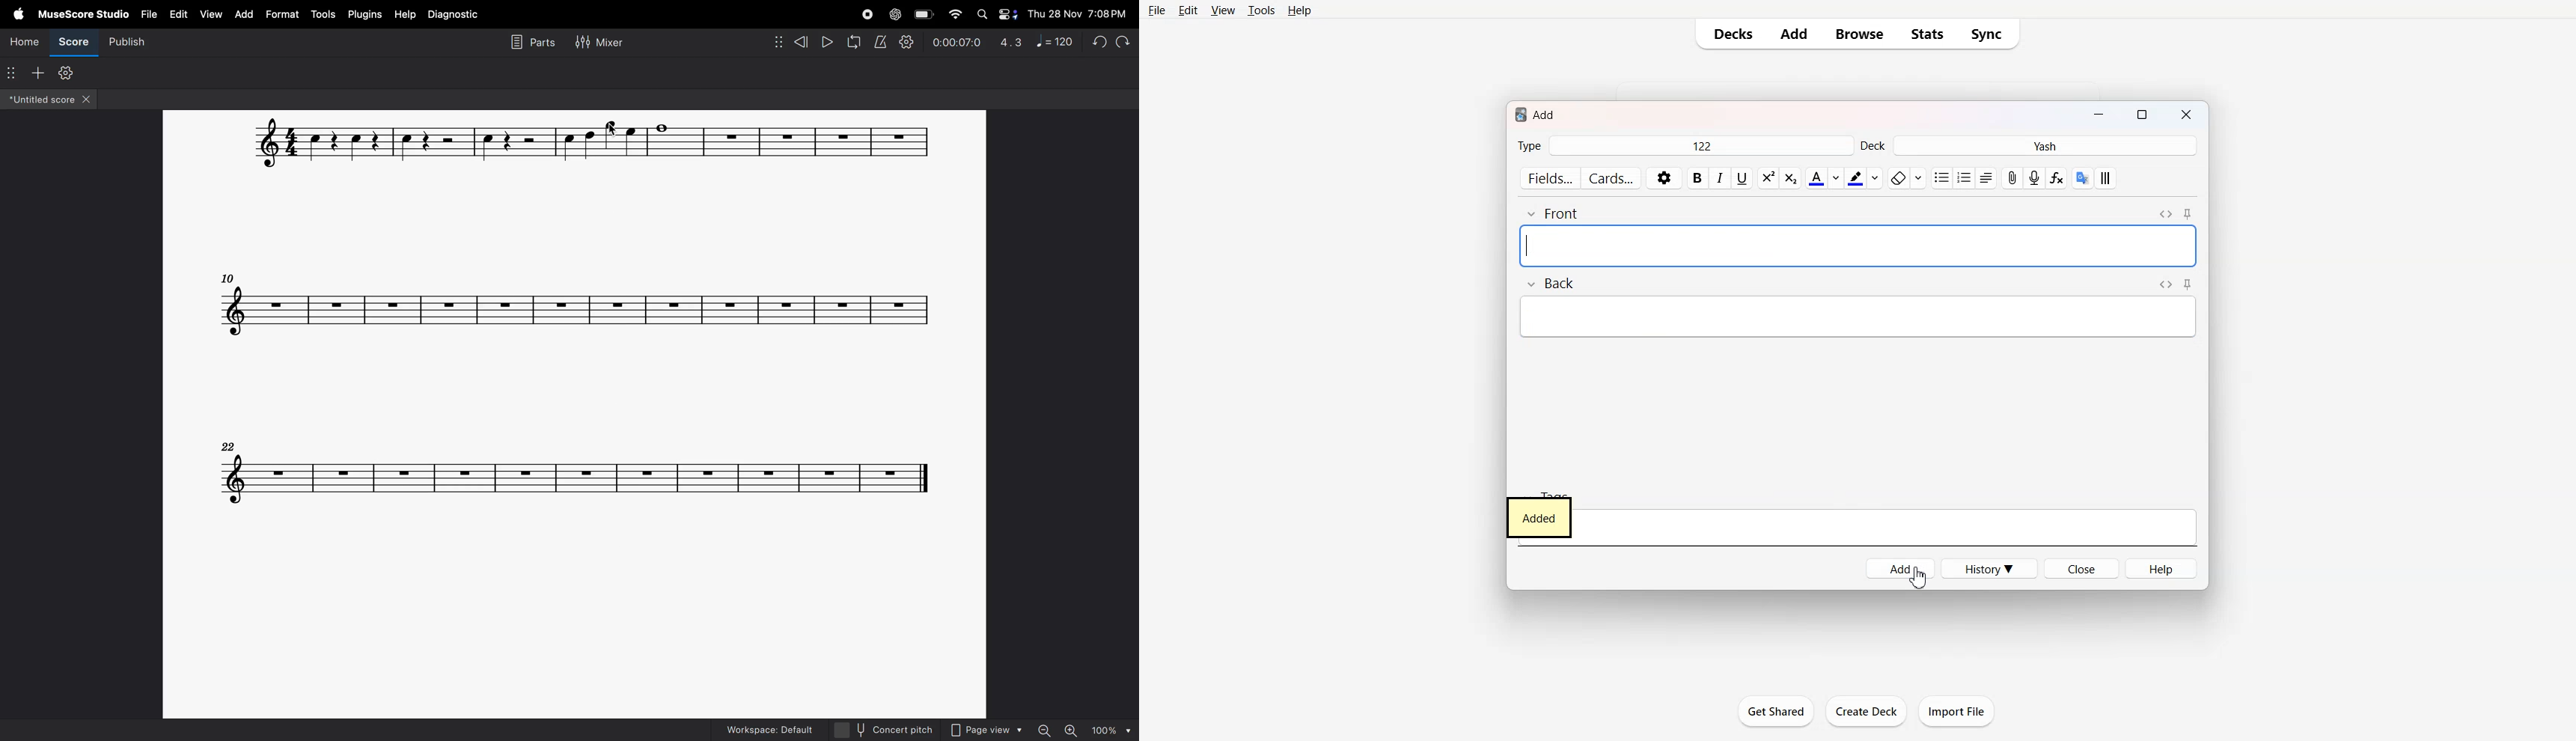  What do you see at coordinates (855, 43) in the screenshot?
I see `refresh` at bounding box center [855, 43].